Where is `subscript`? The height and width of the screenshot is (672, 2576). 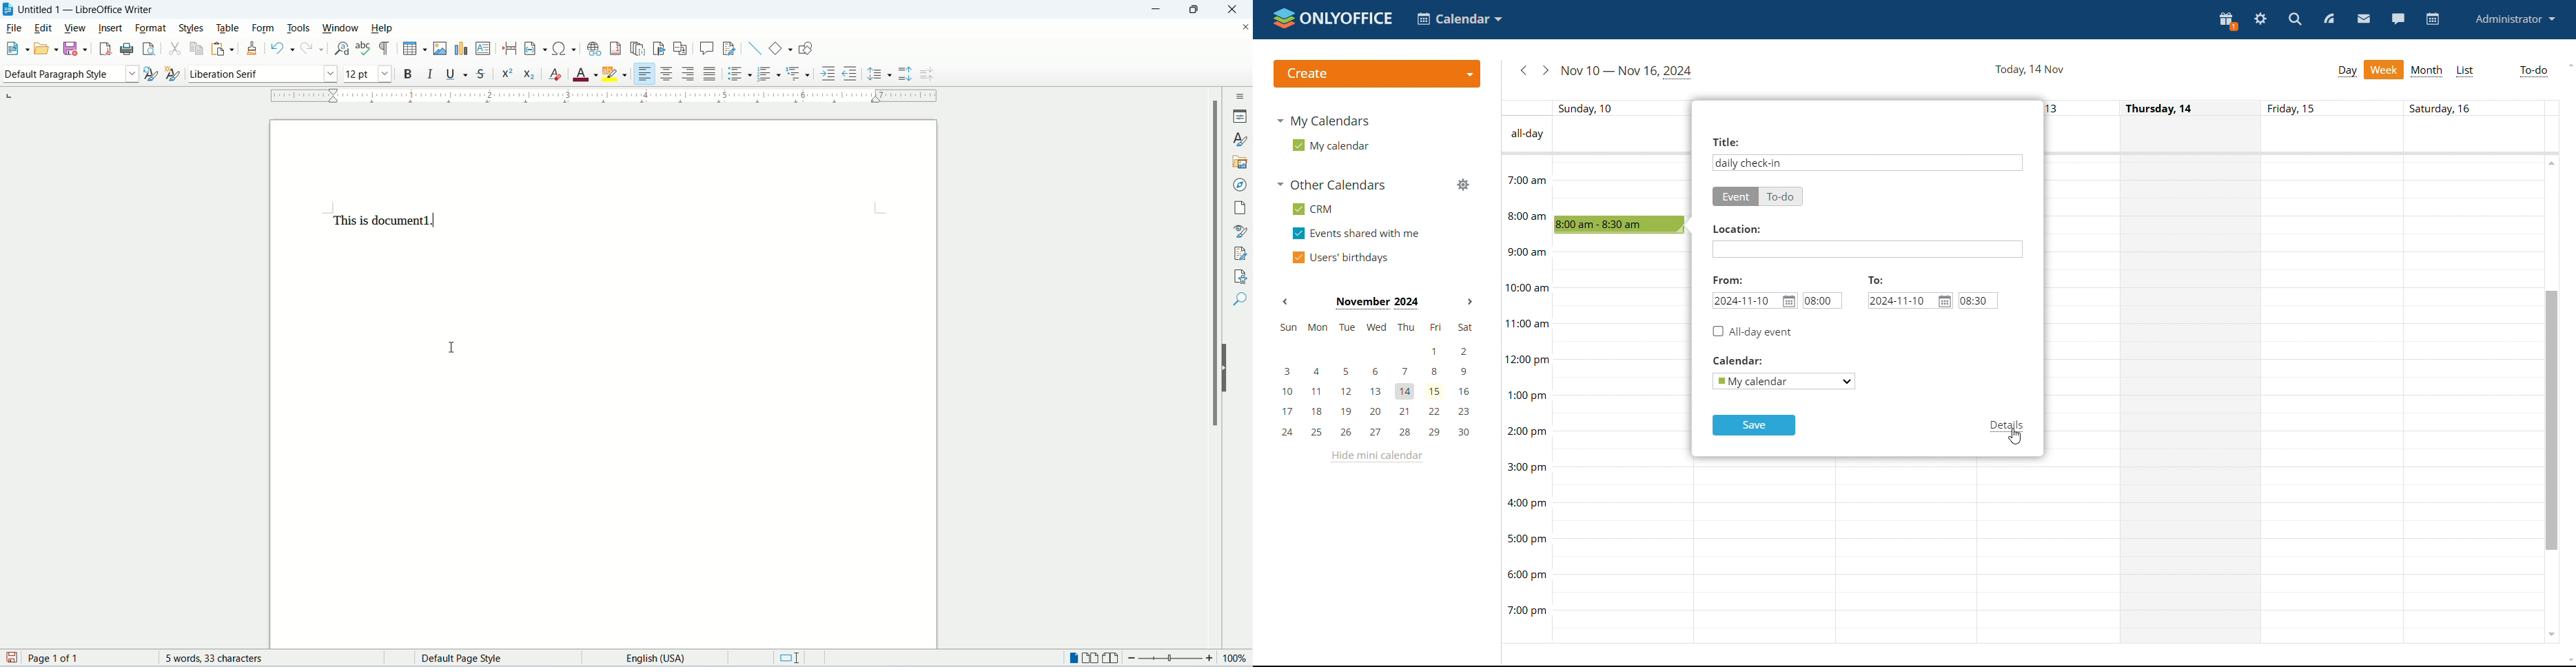
subscript is located at coordinates (529, 76).